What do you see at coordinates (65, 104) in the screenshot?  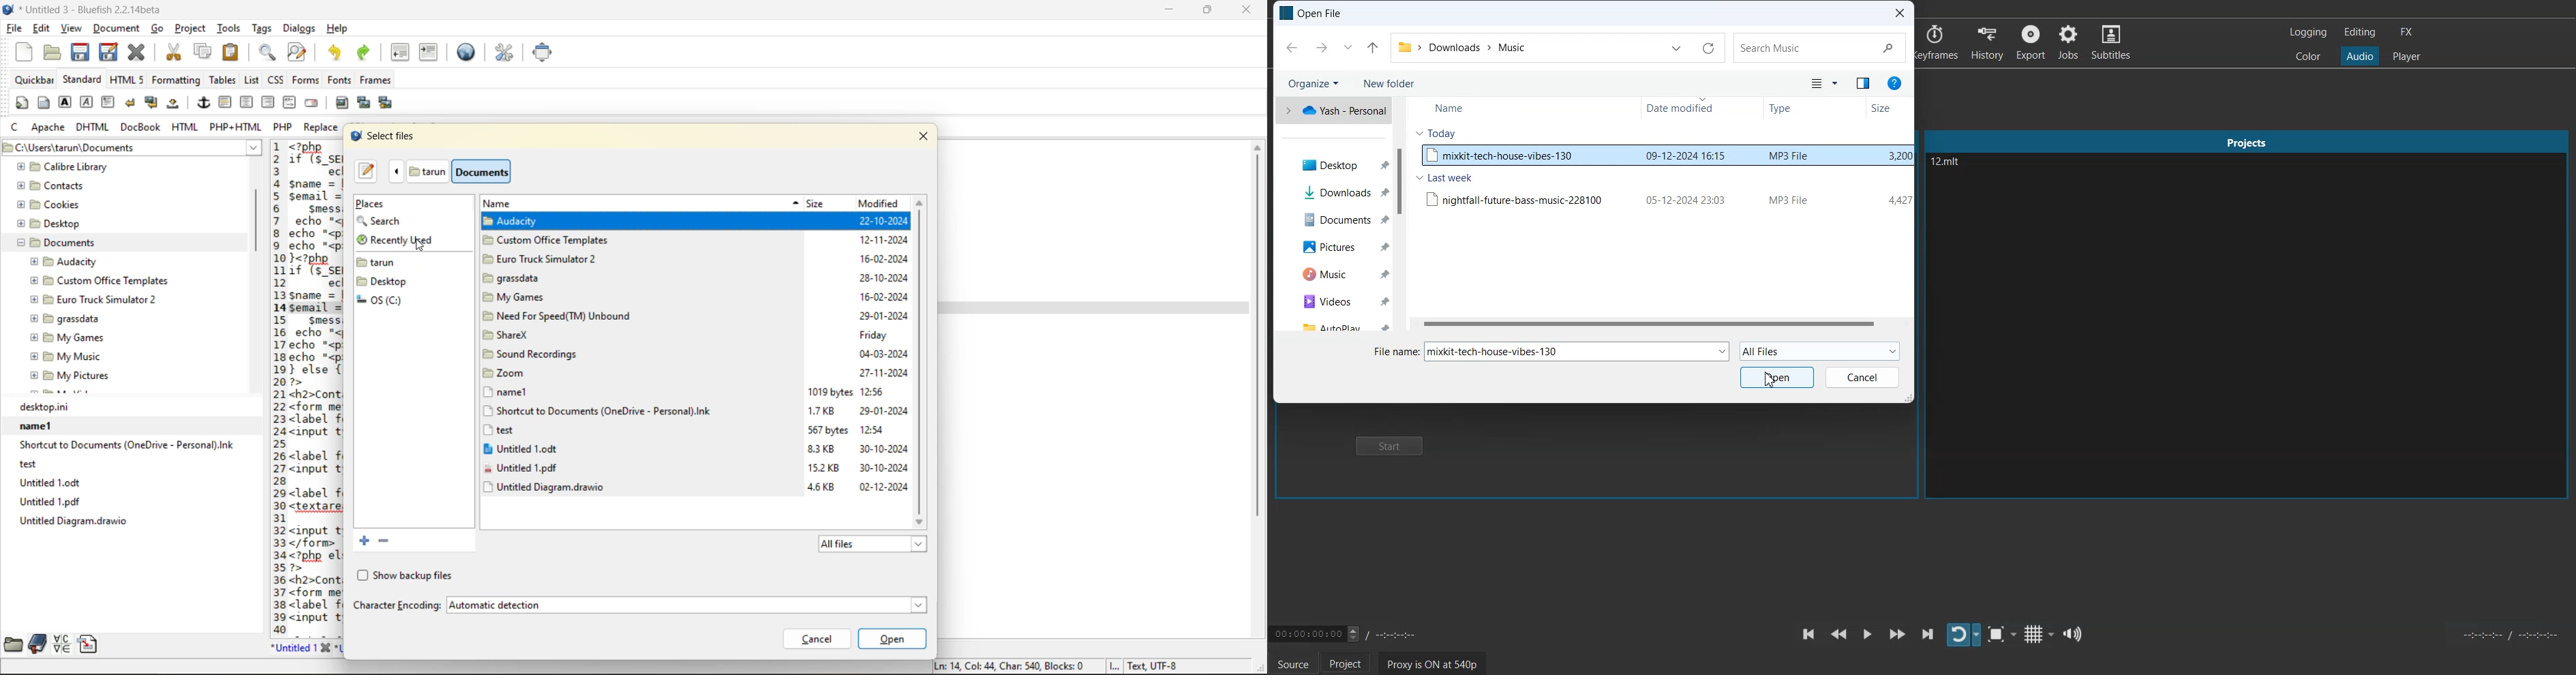 I see `strong` at bounding box center [65, 104].